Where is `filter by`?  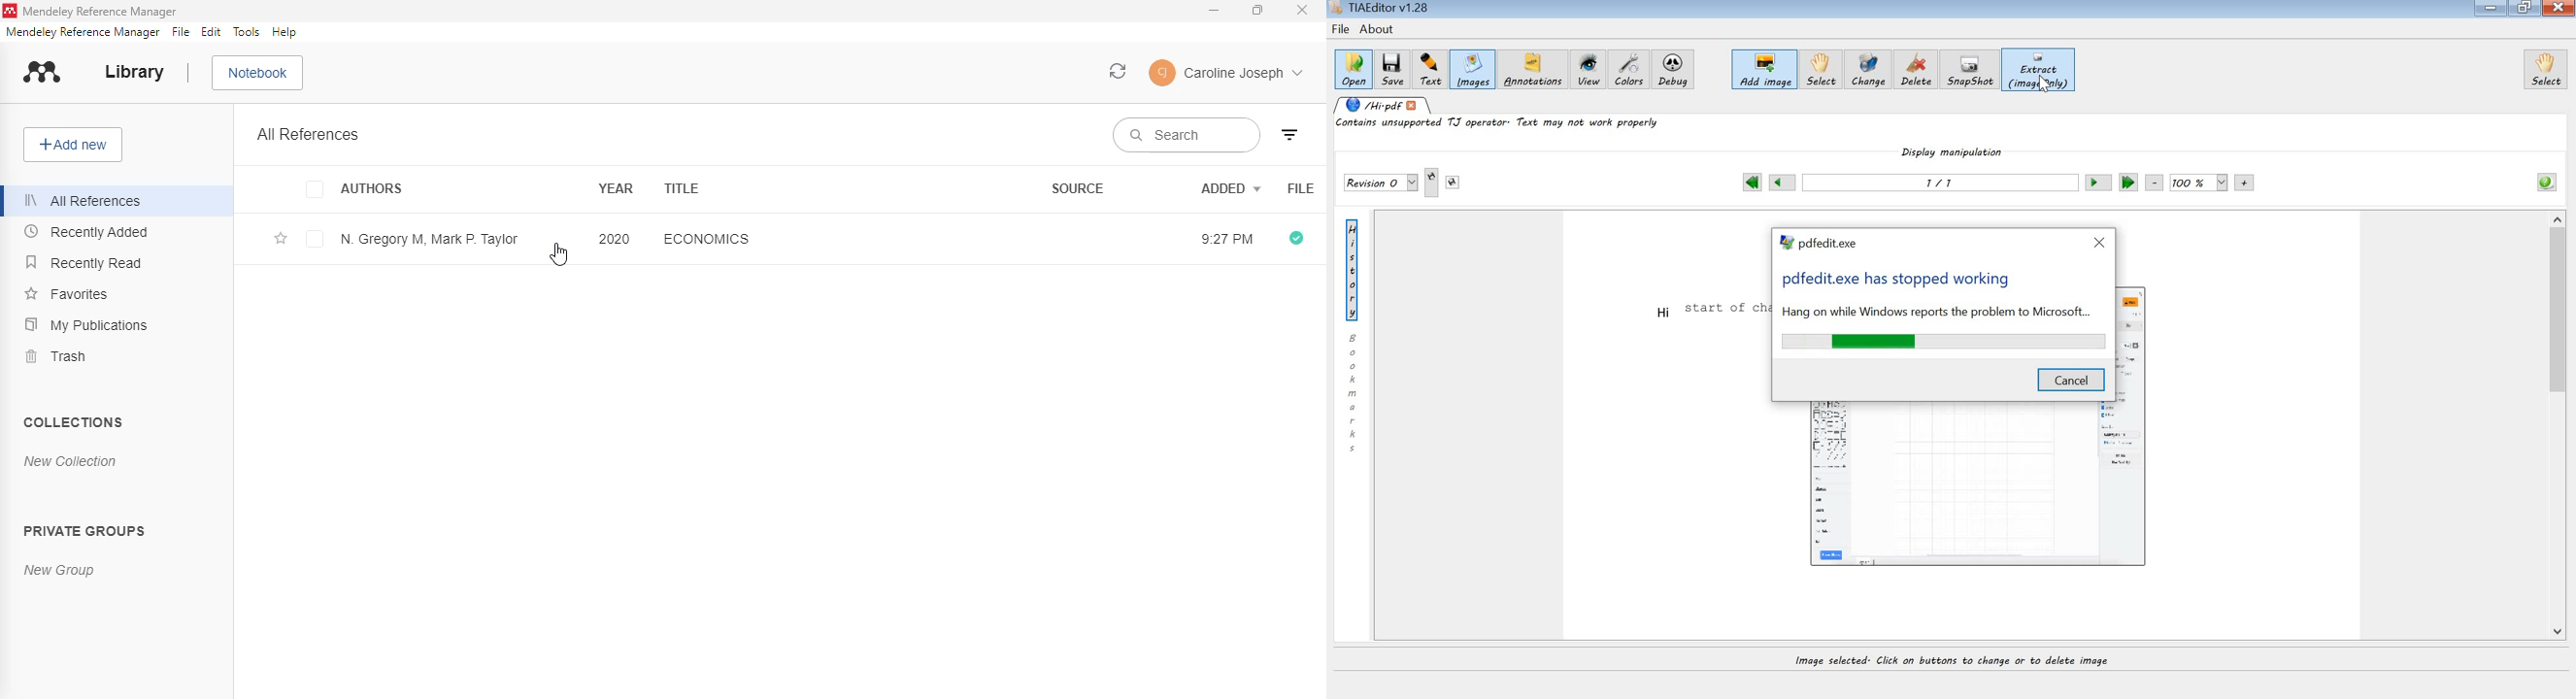
filter by is located at coordinates (1289, 134).